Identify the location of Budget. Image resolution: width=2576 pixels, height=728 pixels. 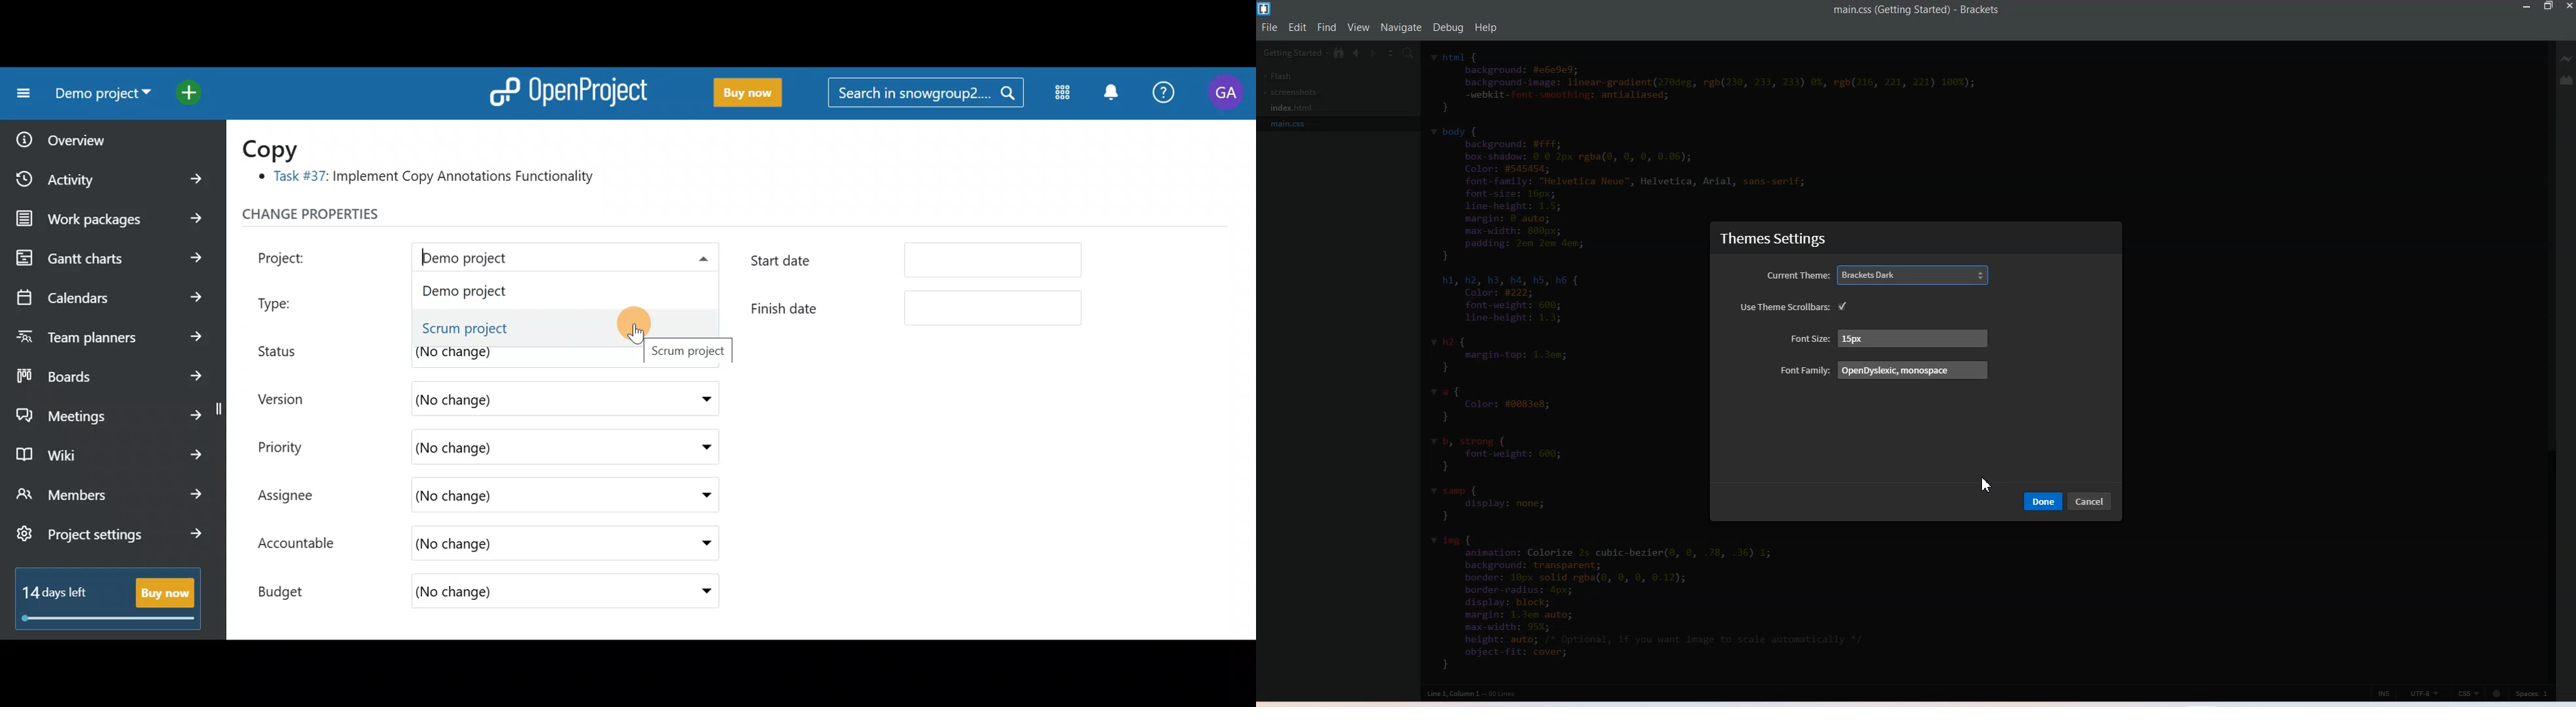
(294, 588).